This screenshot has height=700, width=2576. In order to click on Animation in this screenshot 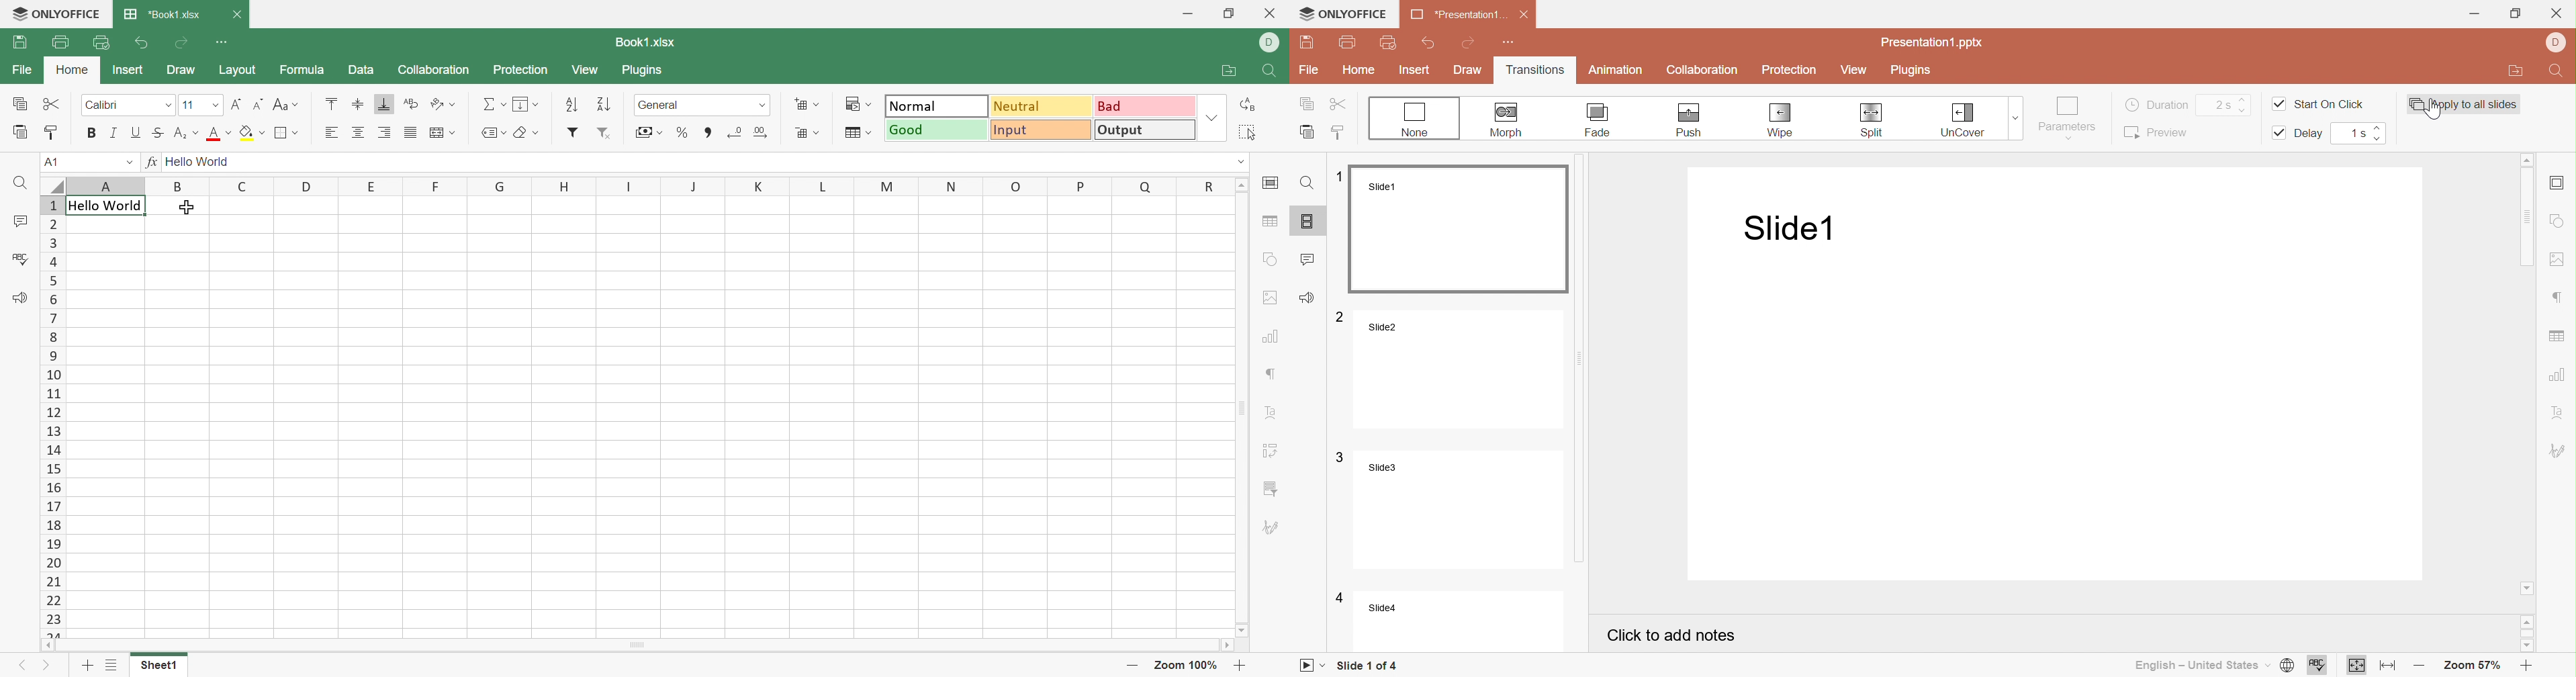, I will do `click(1616, 70)`.